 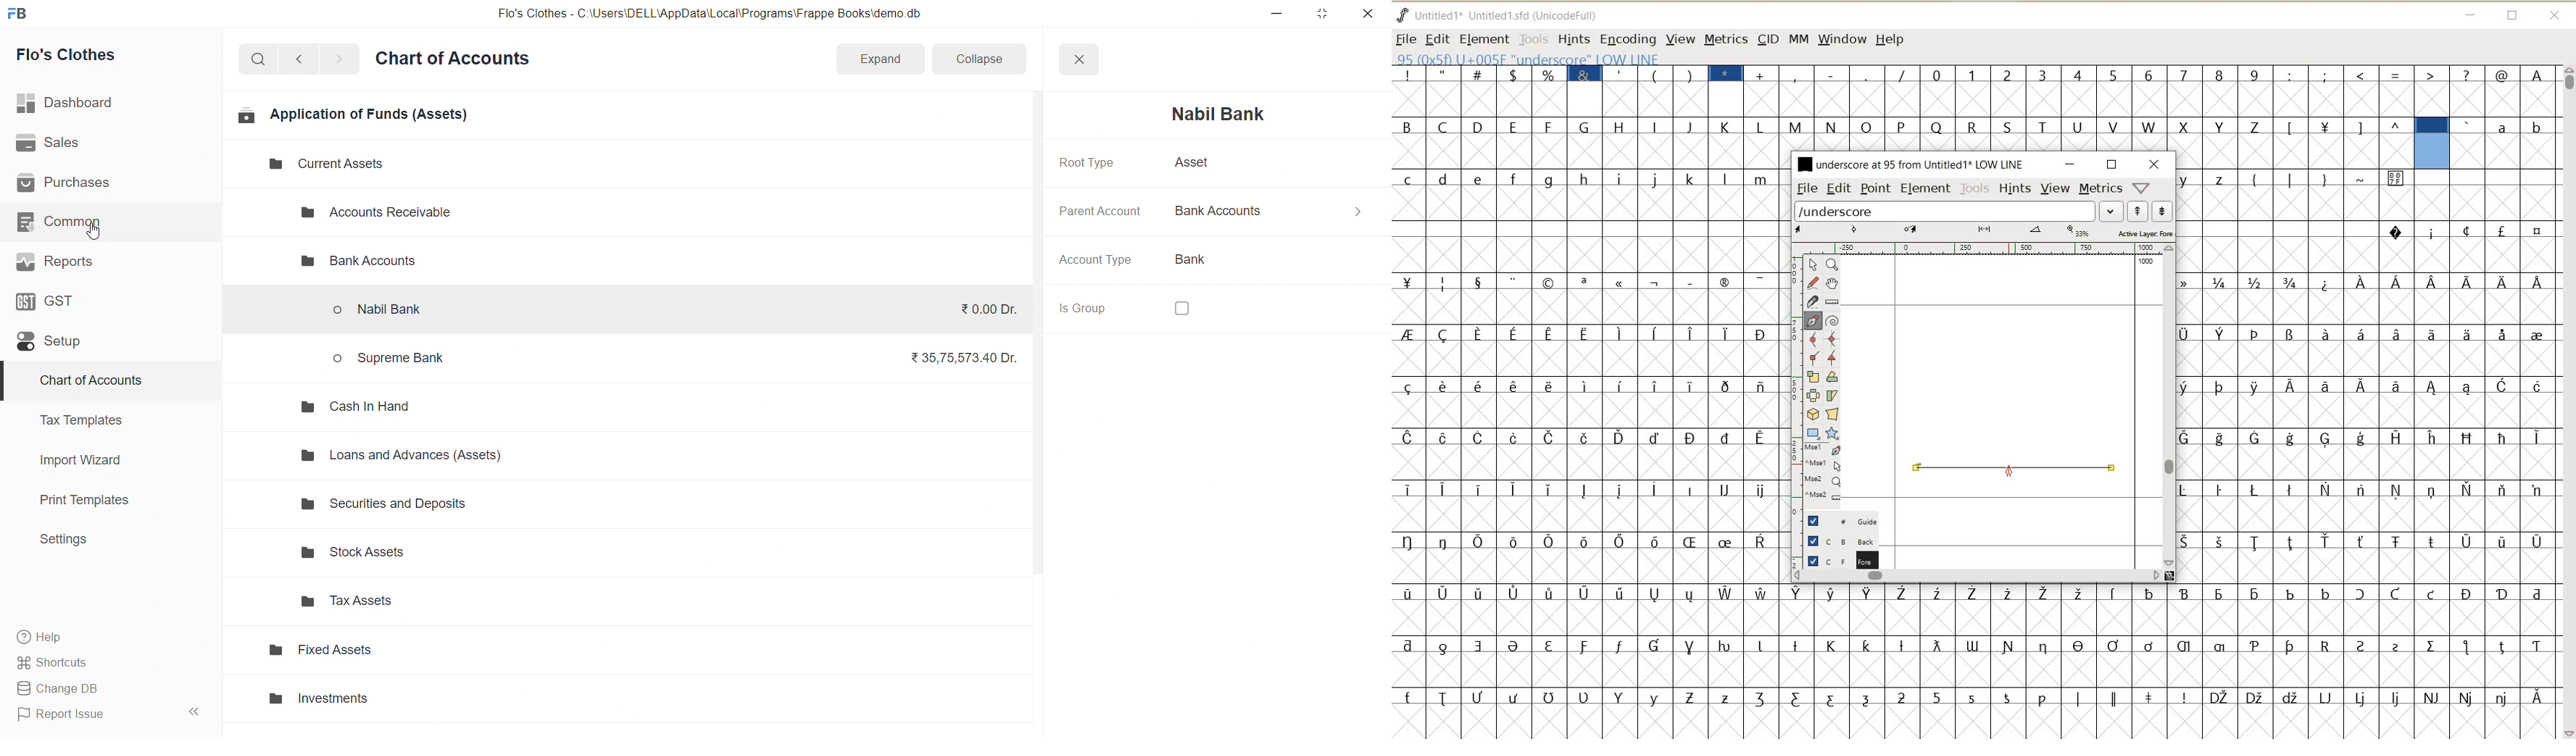 What do you see at coordinates (1831, 396) in the screenshot?
I see `skew the selection` at bounding box center [1831, 396].